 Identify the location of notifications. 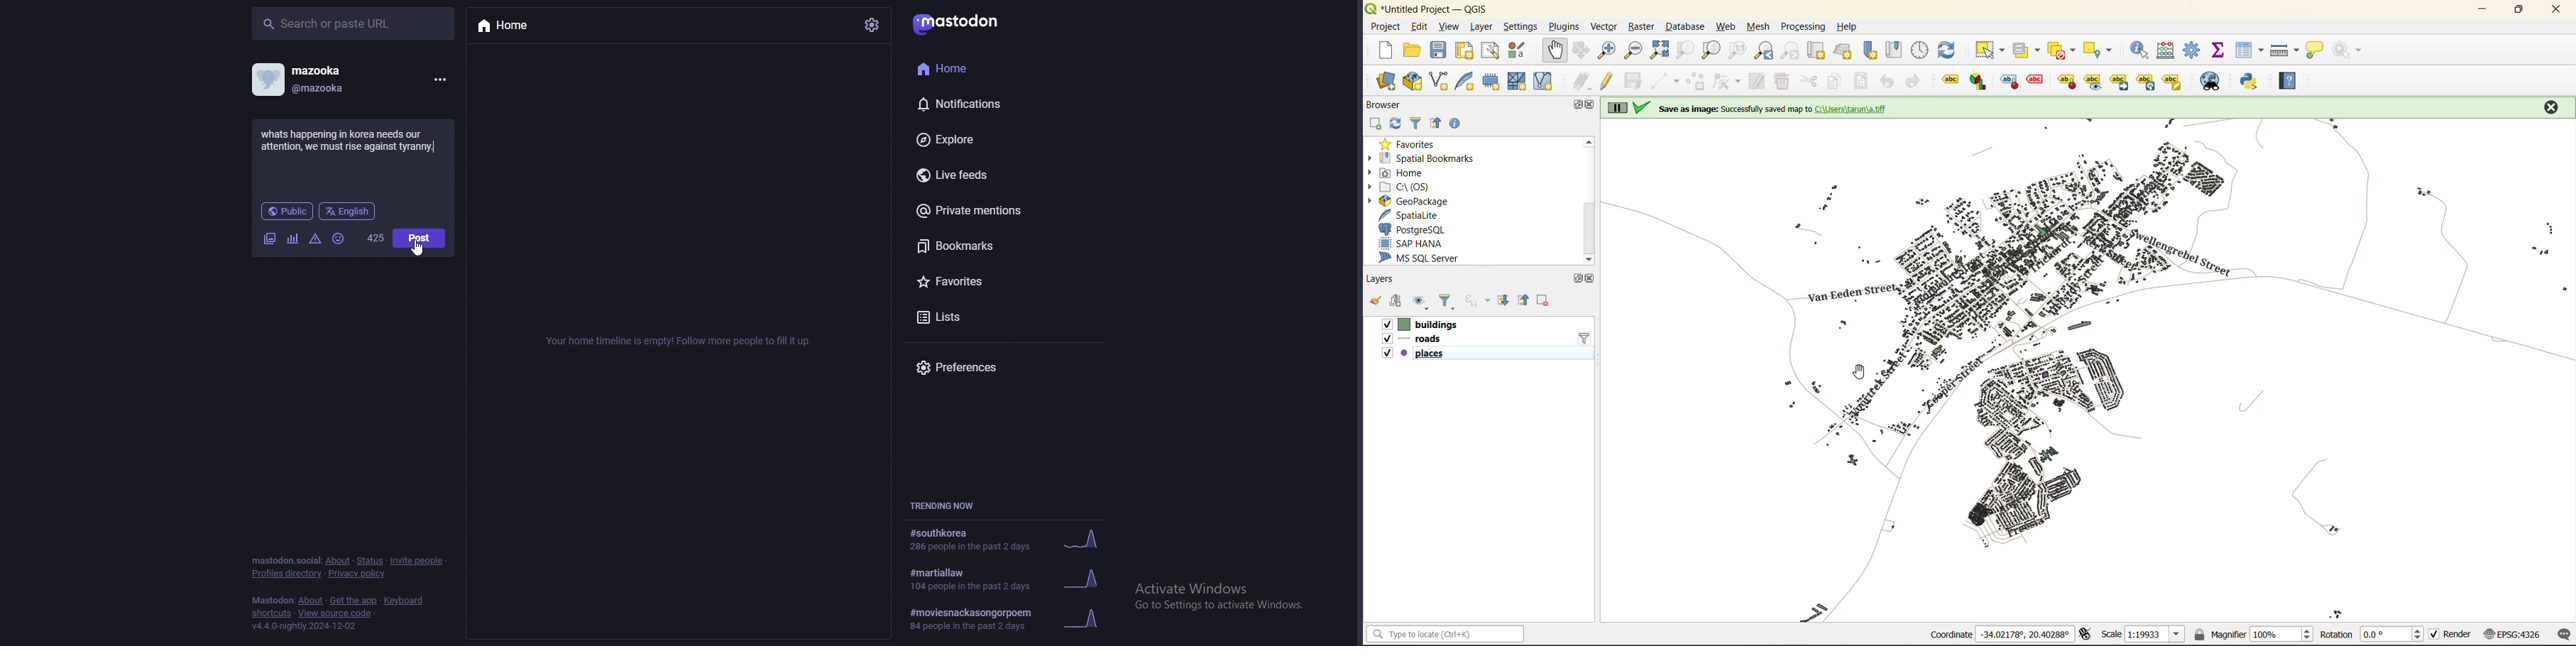
(984, 102).